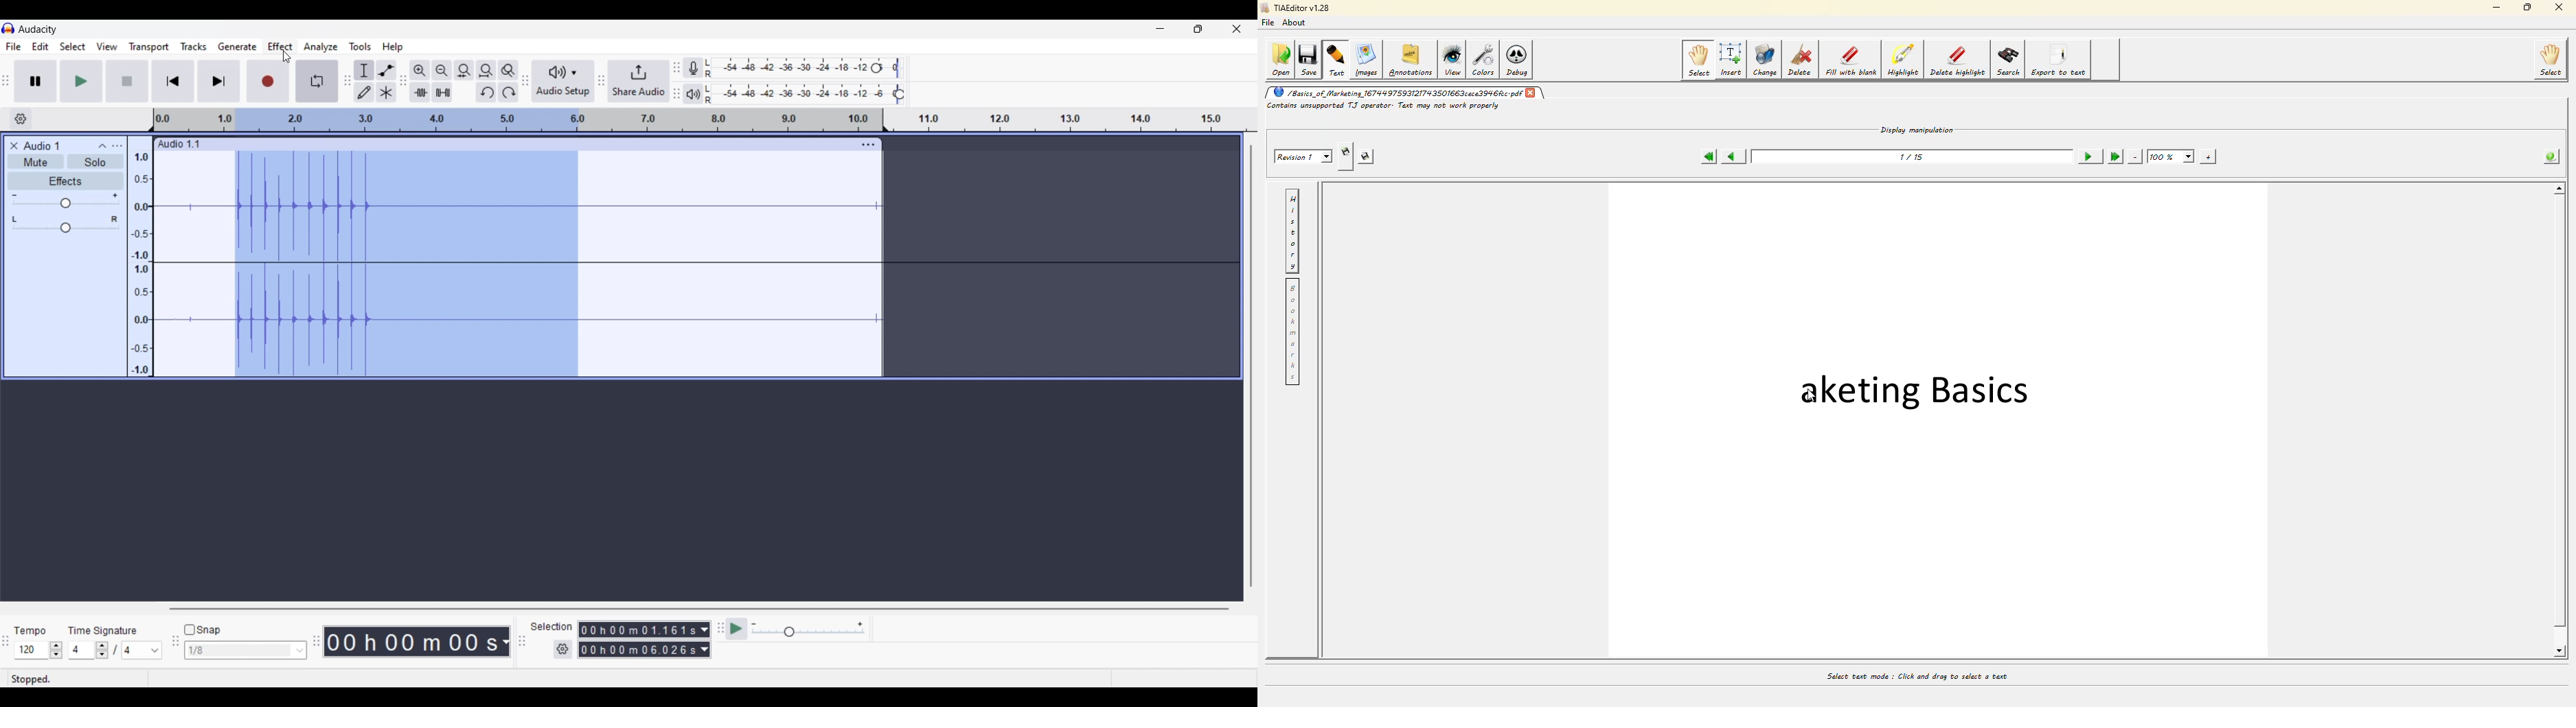 This screenshot has height=728, width=2576. What do you see at coordinates (1076, 120) in the screenshot?
I see `Scale to measure duration of recording` at bounding box center [1076, 120].